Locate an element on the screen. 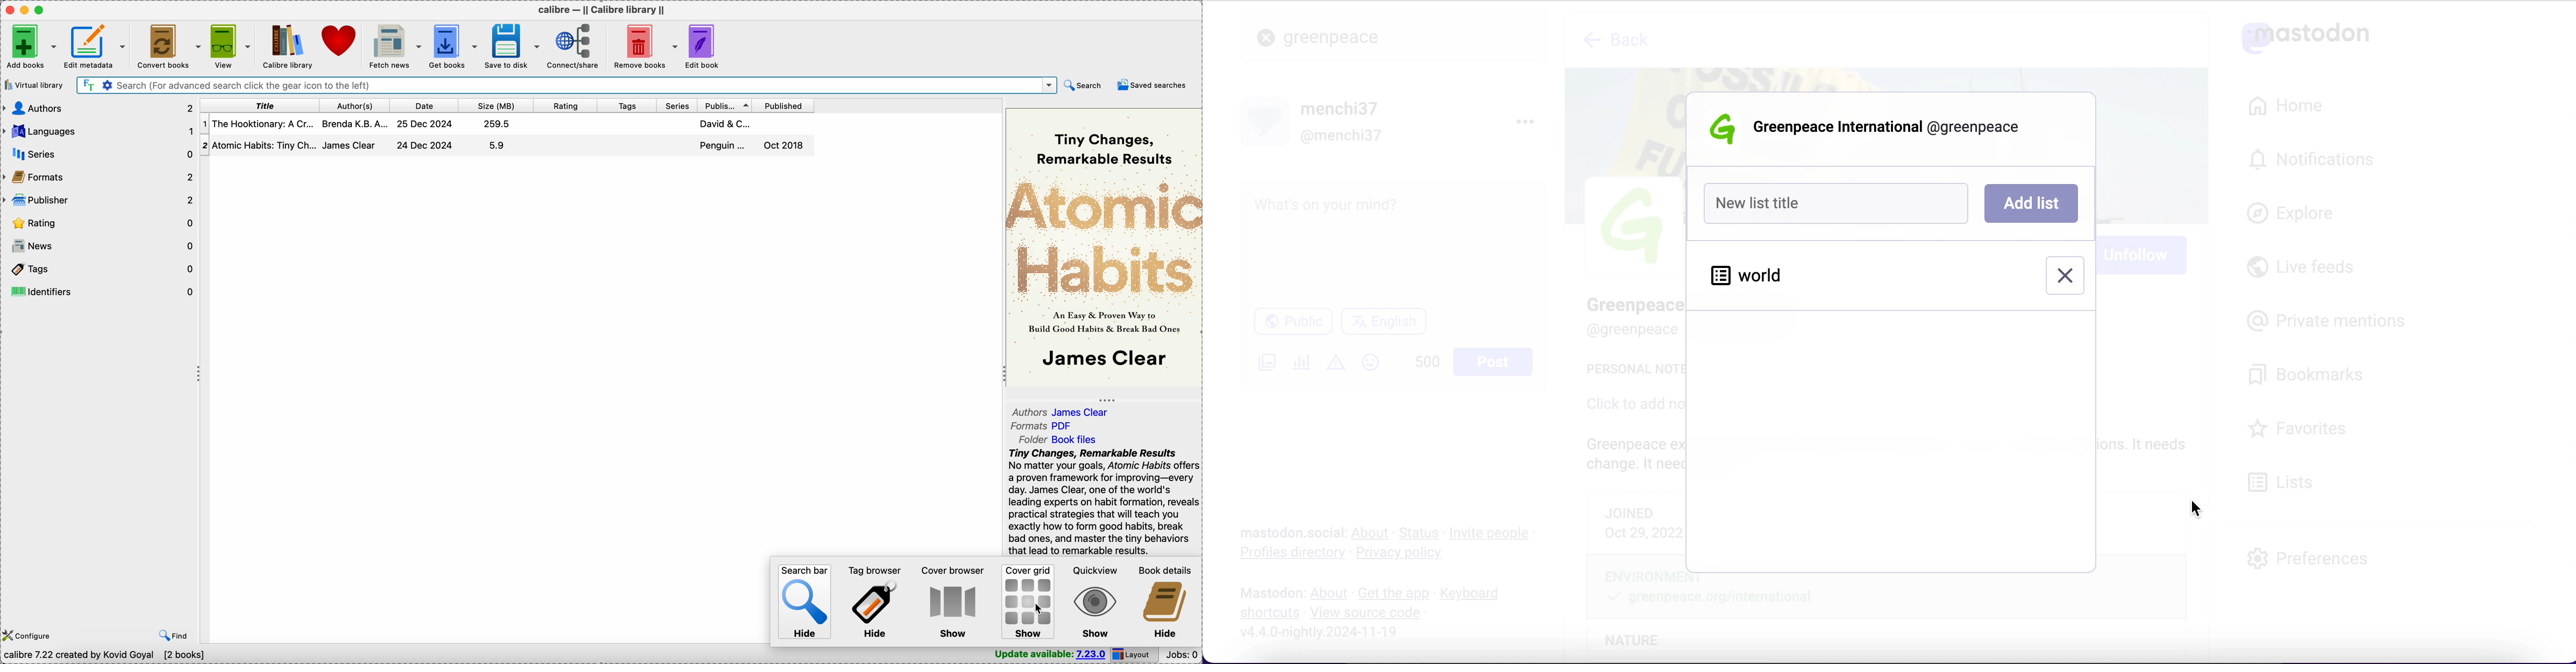  tiny changes, remarkable results is located at coordinates (1104, 149).